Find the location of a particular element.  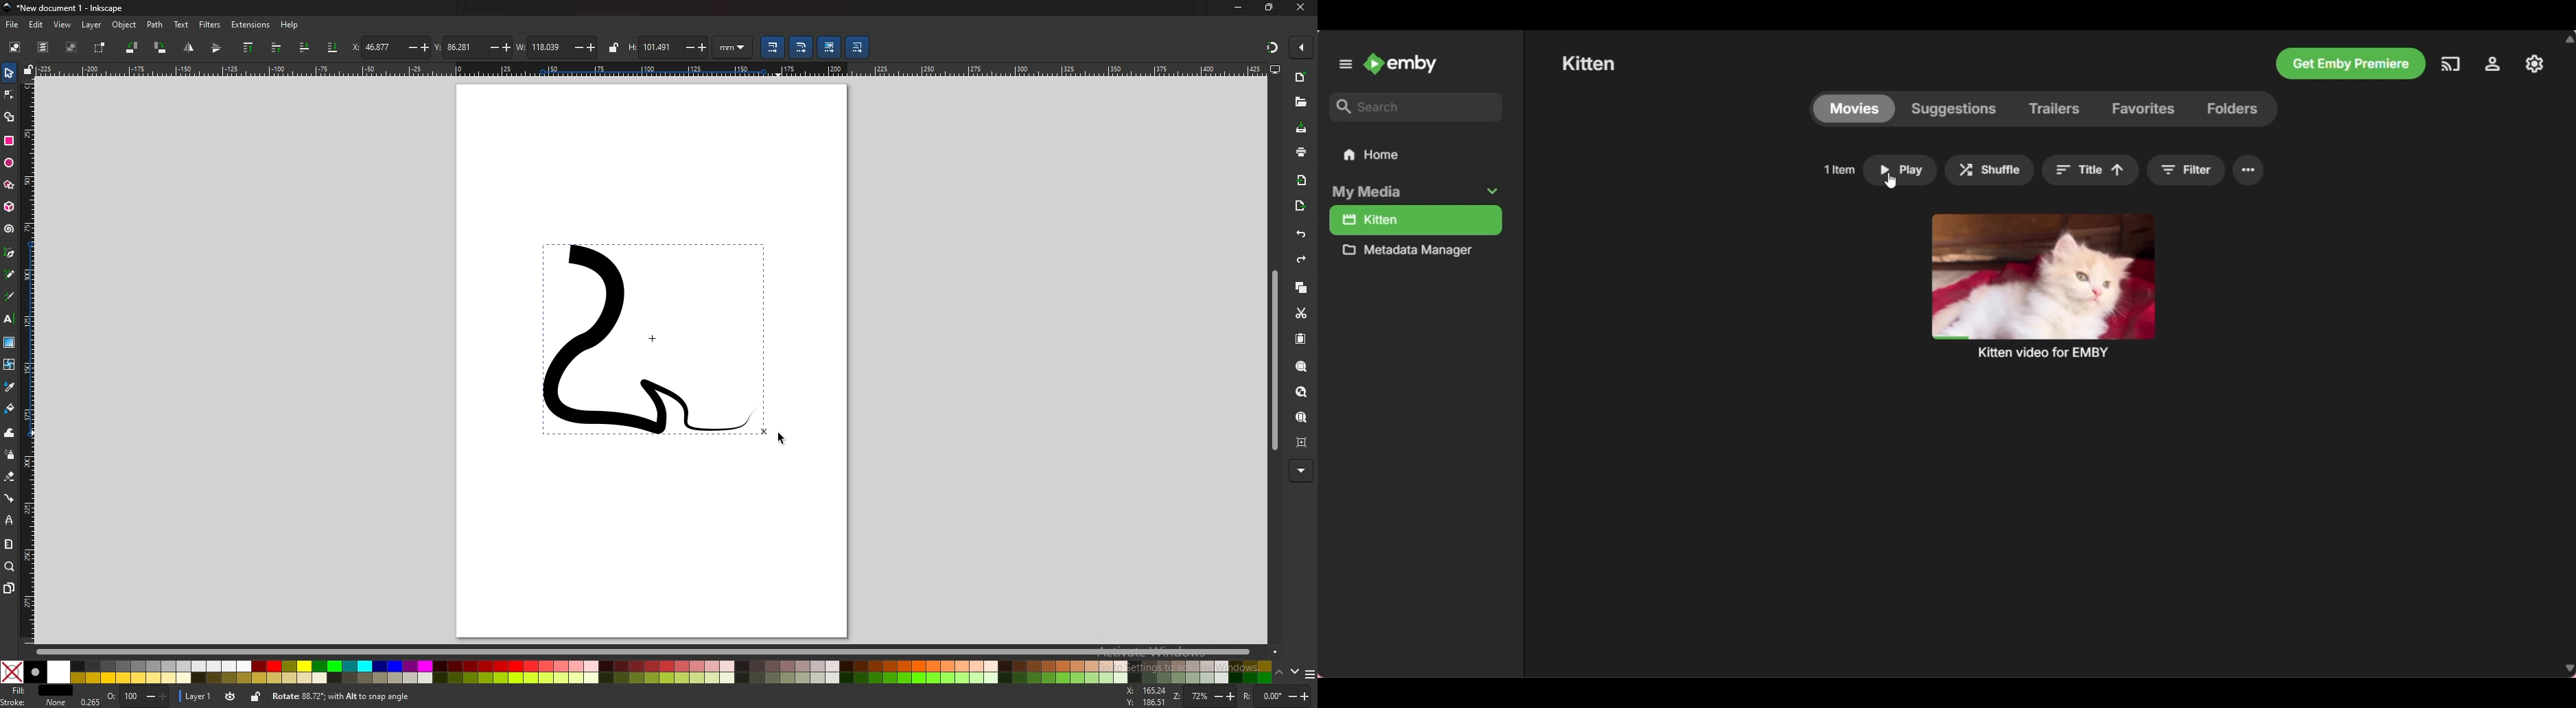

toggle visibility is located at coordinates (231, 696).